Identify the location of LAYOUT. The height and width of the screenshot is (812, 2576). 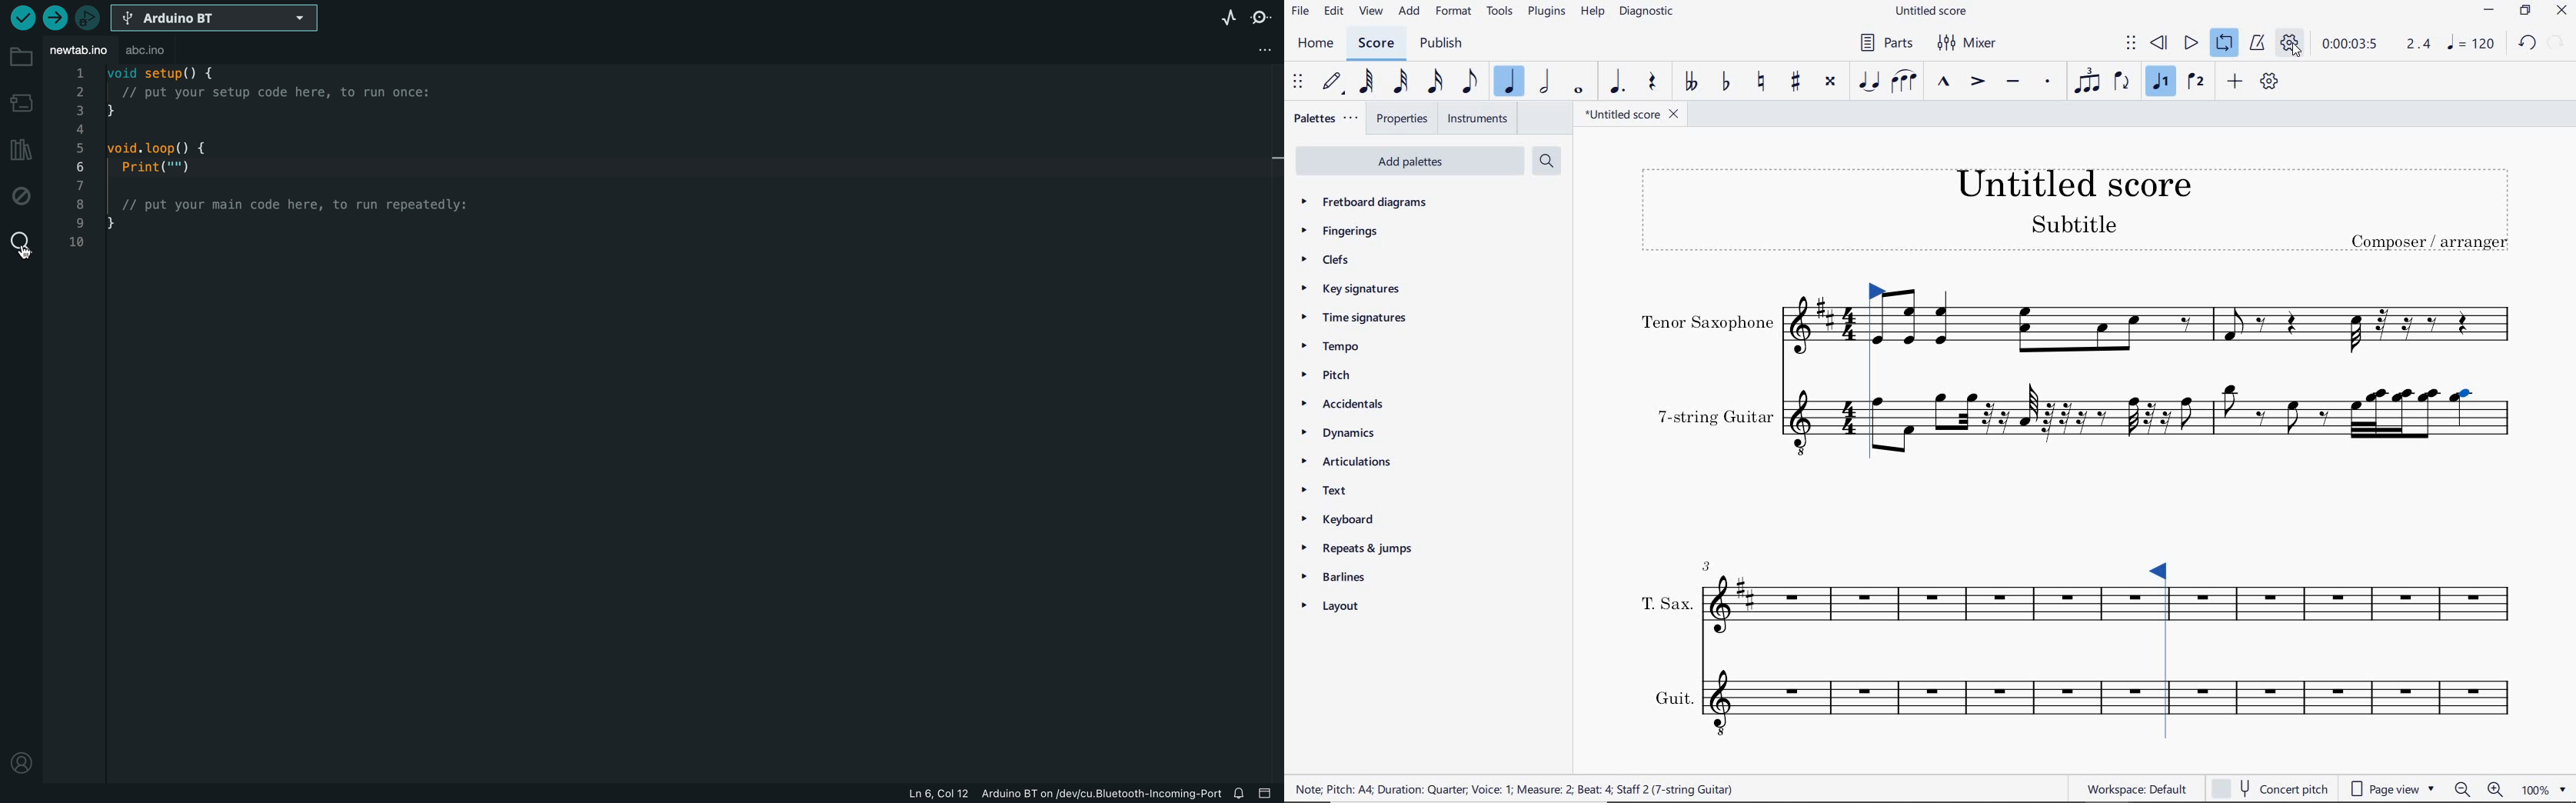
(1330, 608).